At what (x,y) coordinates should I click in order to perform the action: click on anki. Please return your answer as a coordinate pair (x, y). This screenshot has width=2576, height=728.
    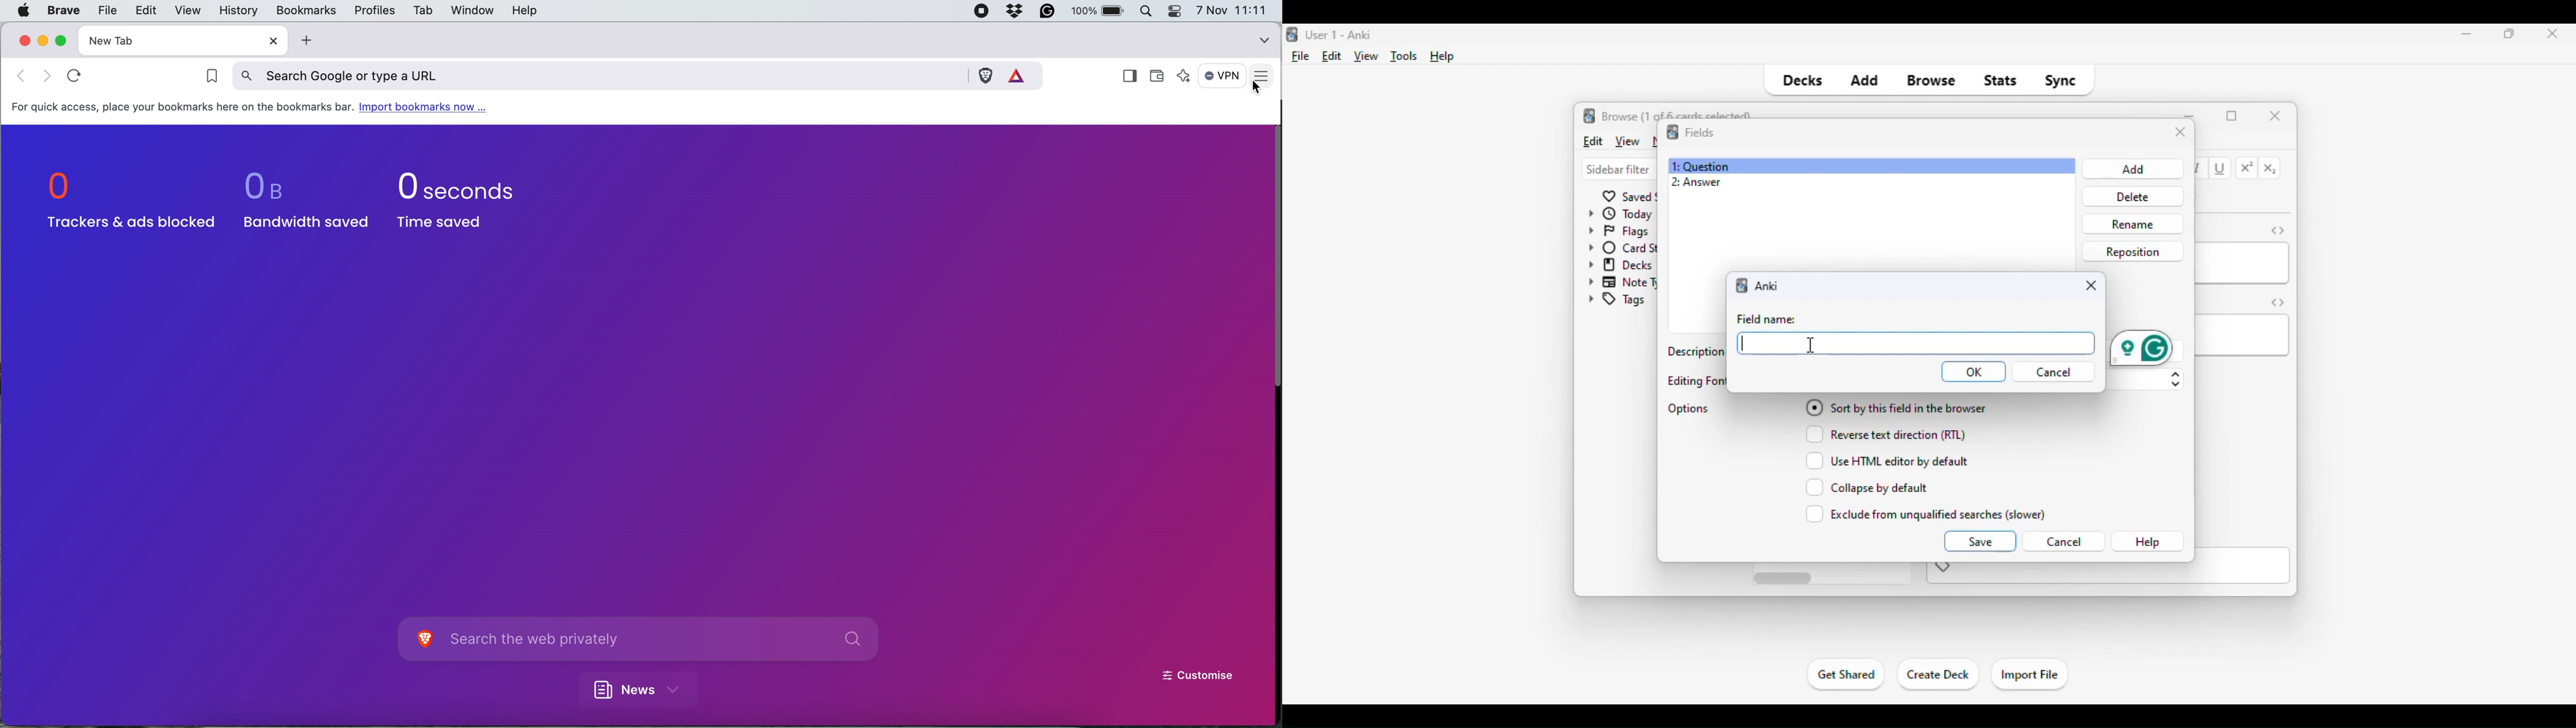
    Looking at the image, I should click on (1743, 285).